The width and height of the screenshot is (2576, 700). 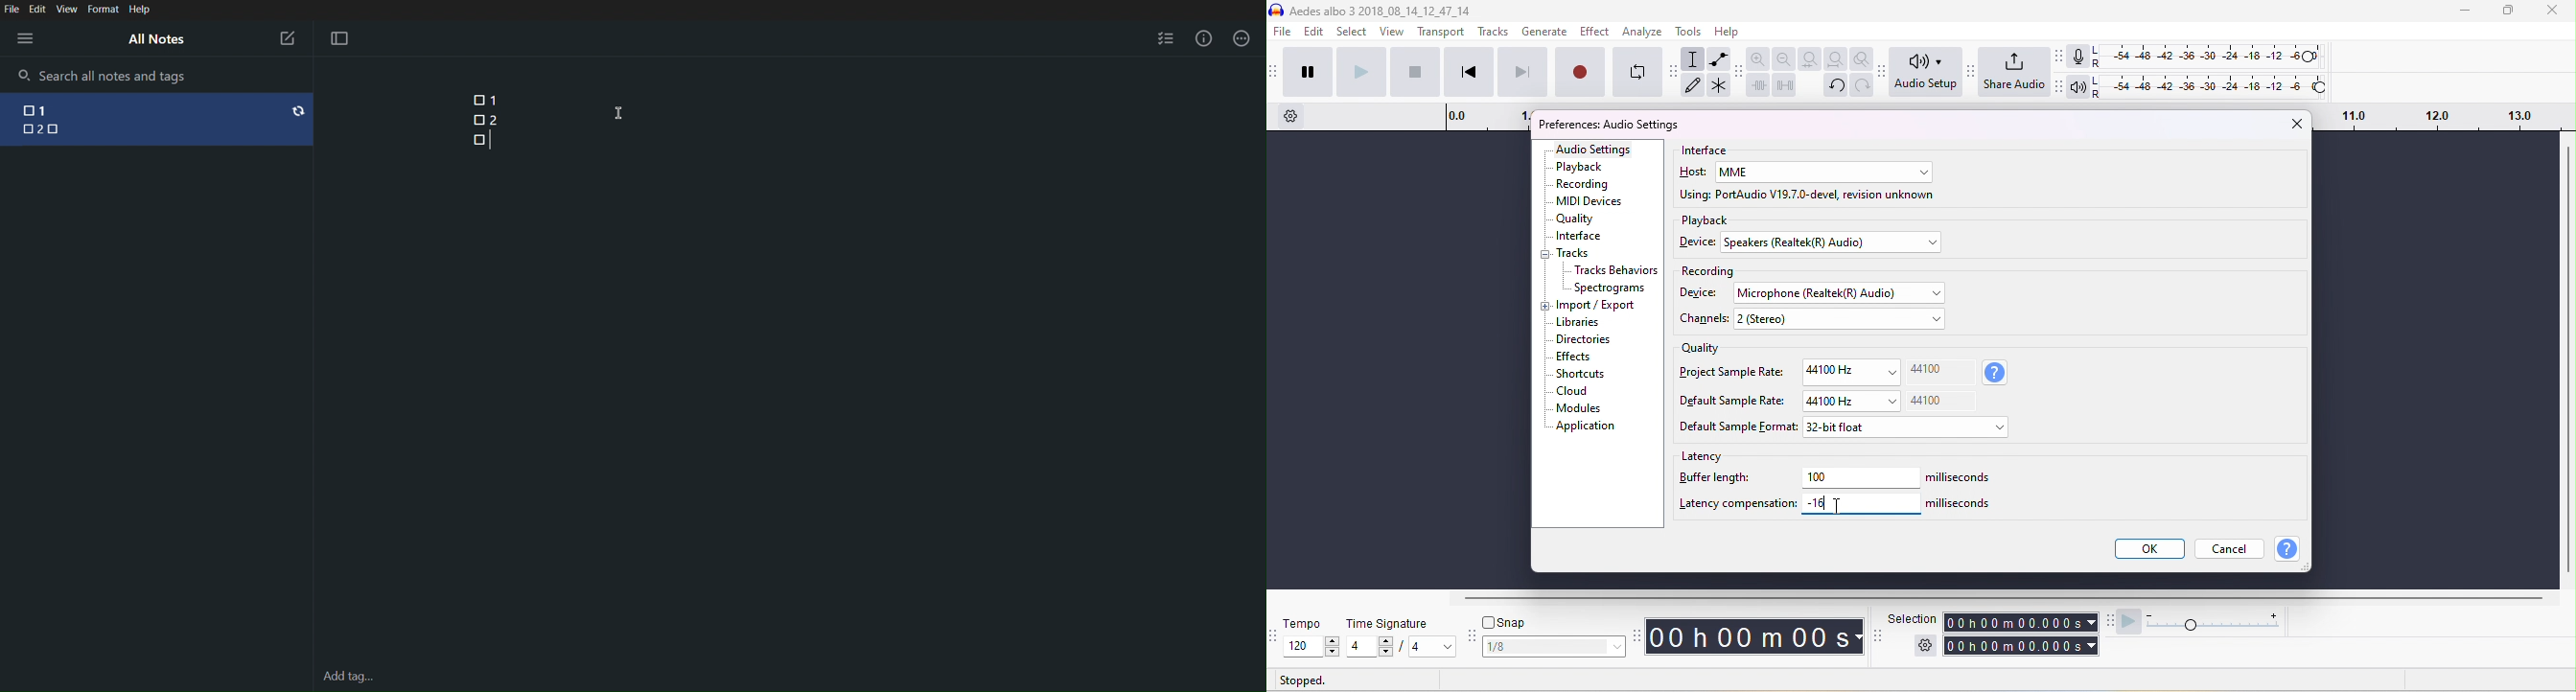 I want to click on fit selection to width, so click(x=1812, y=59).